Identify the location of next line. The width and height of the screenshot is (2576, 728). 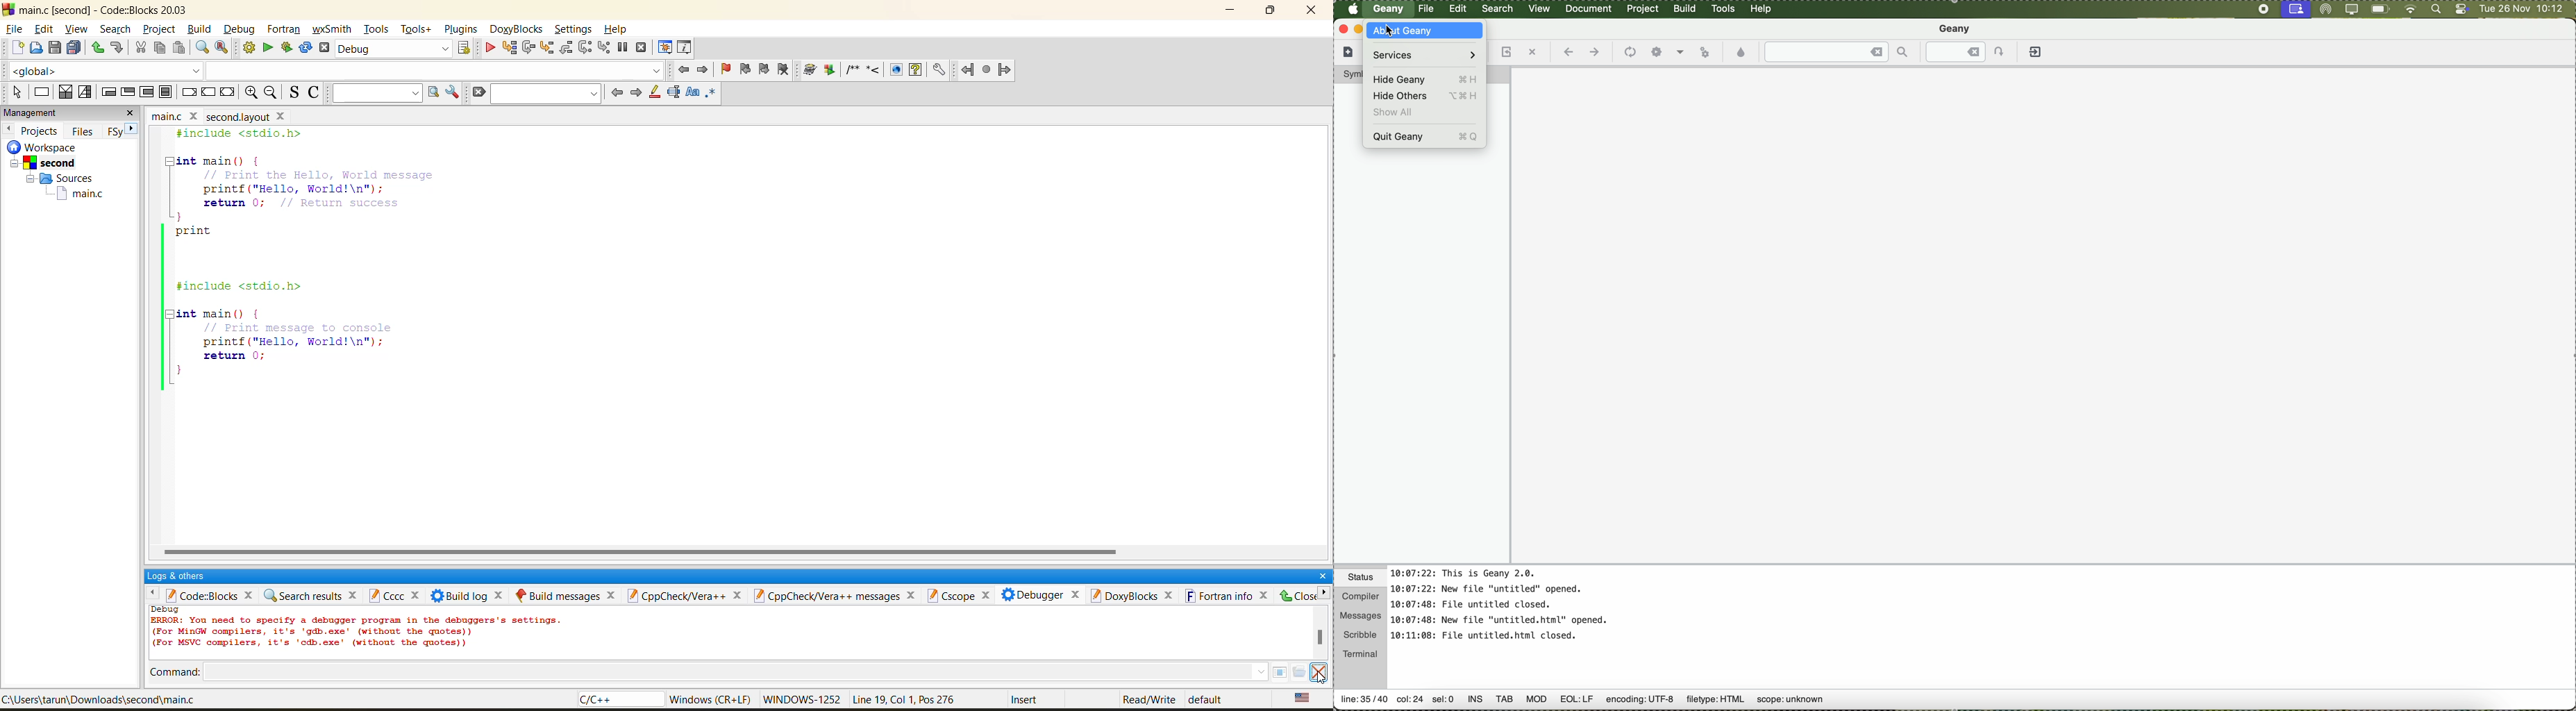
(528, 48).